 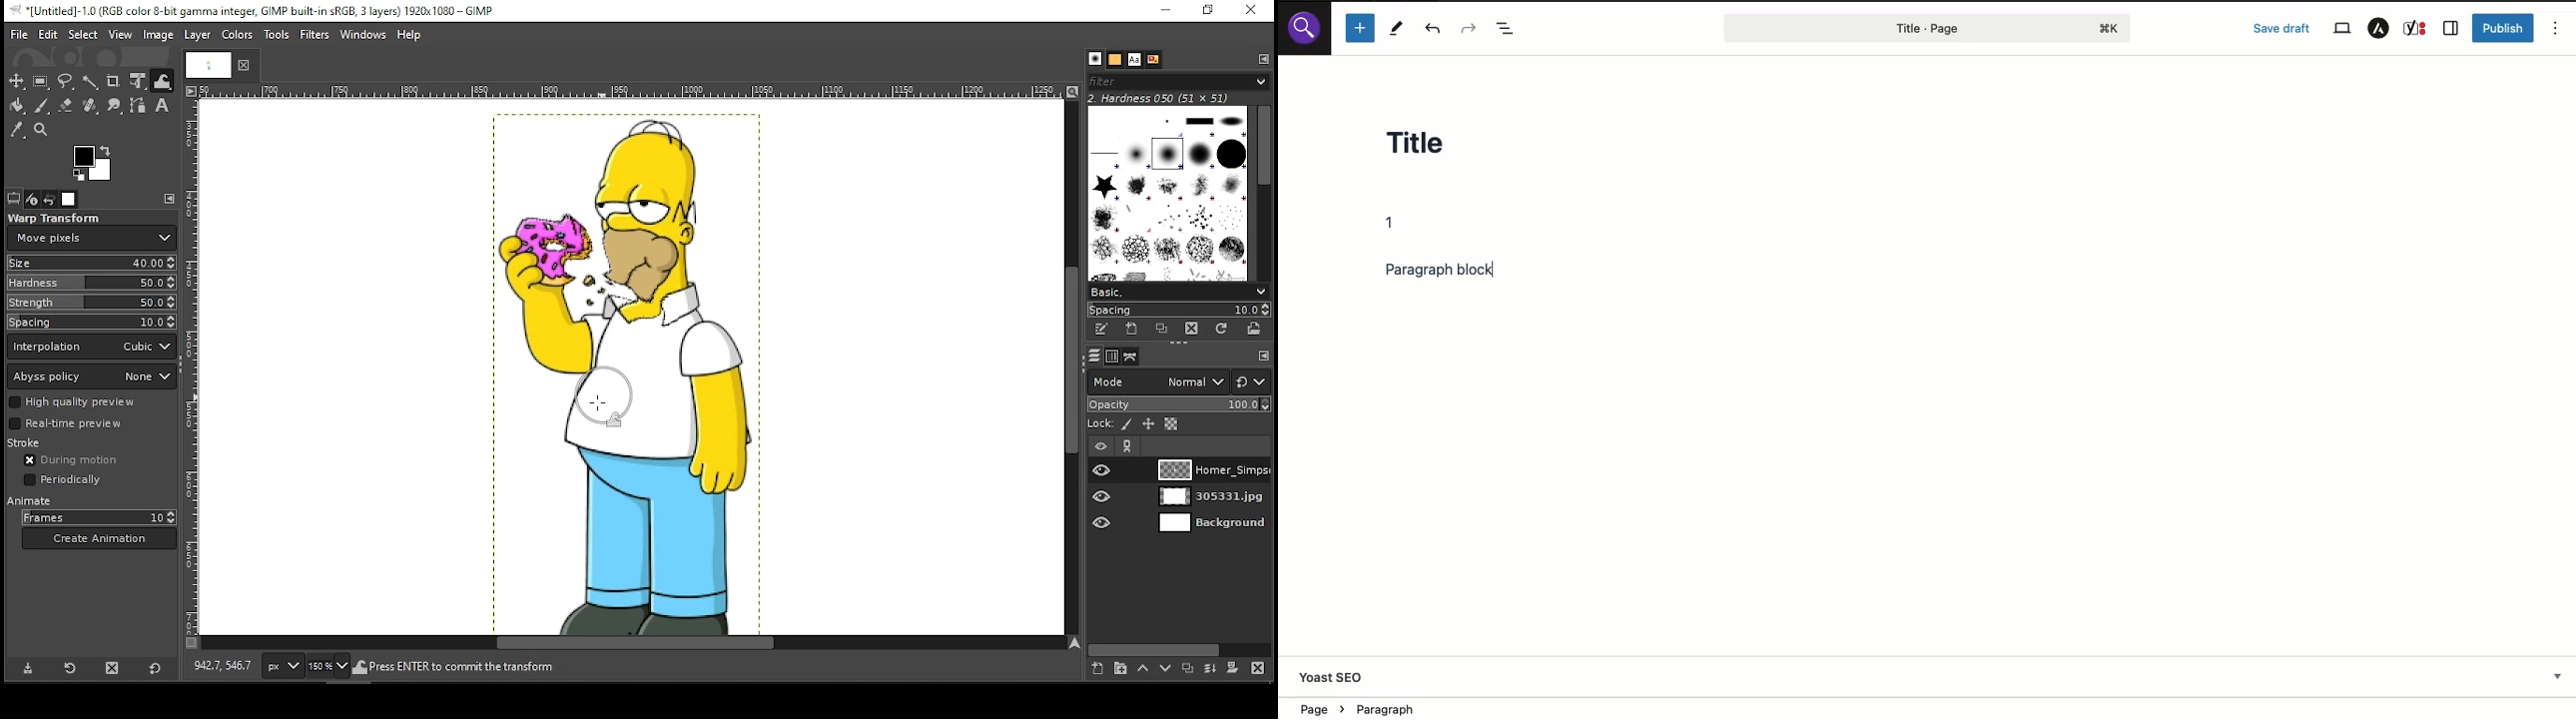 I want to click on text tool, so click(x=162, y=105).